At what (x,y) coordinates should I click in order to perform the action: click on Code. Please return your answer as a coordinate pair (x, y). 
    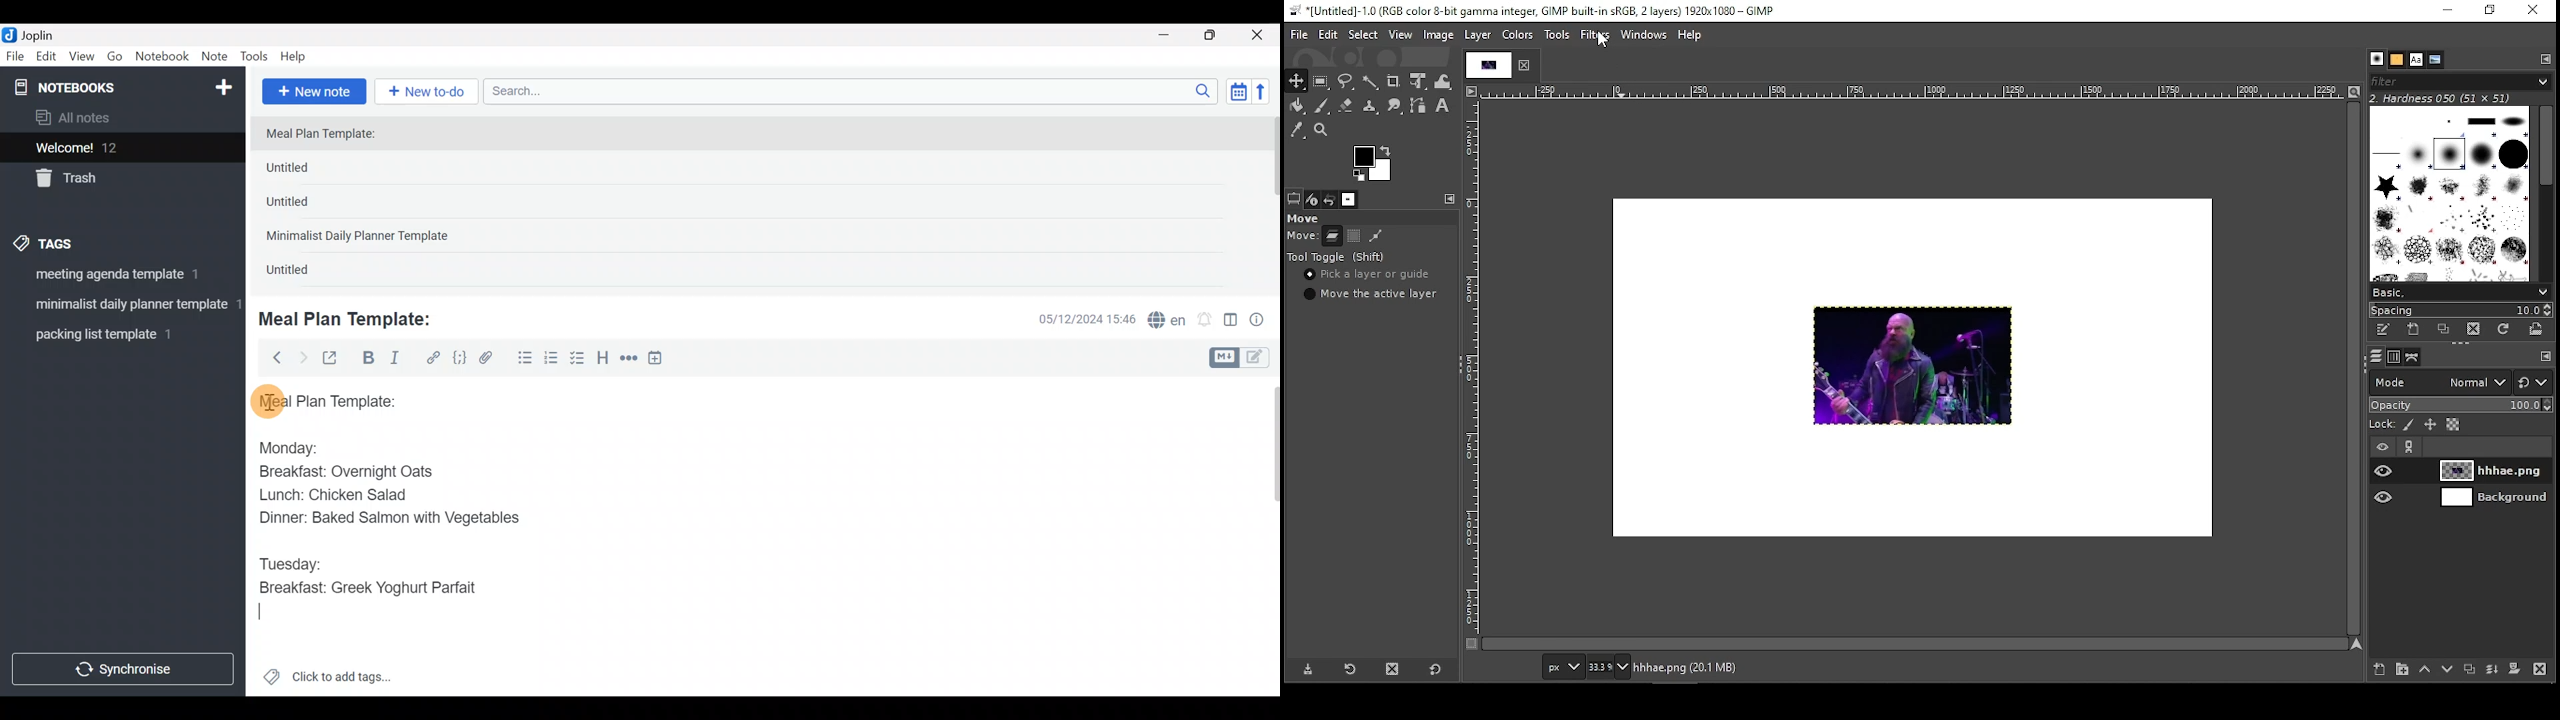
    Looking at the image, I should click on (458, 357).